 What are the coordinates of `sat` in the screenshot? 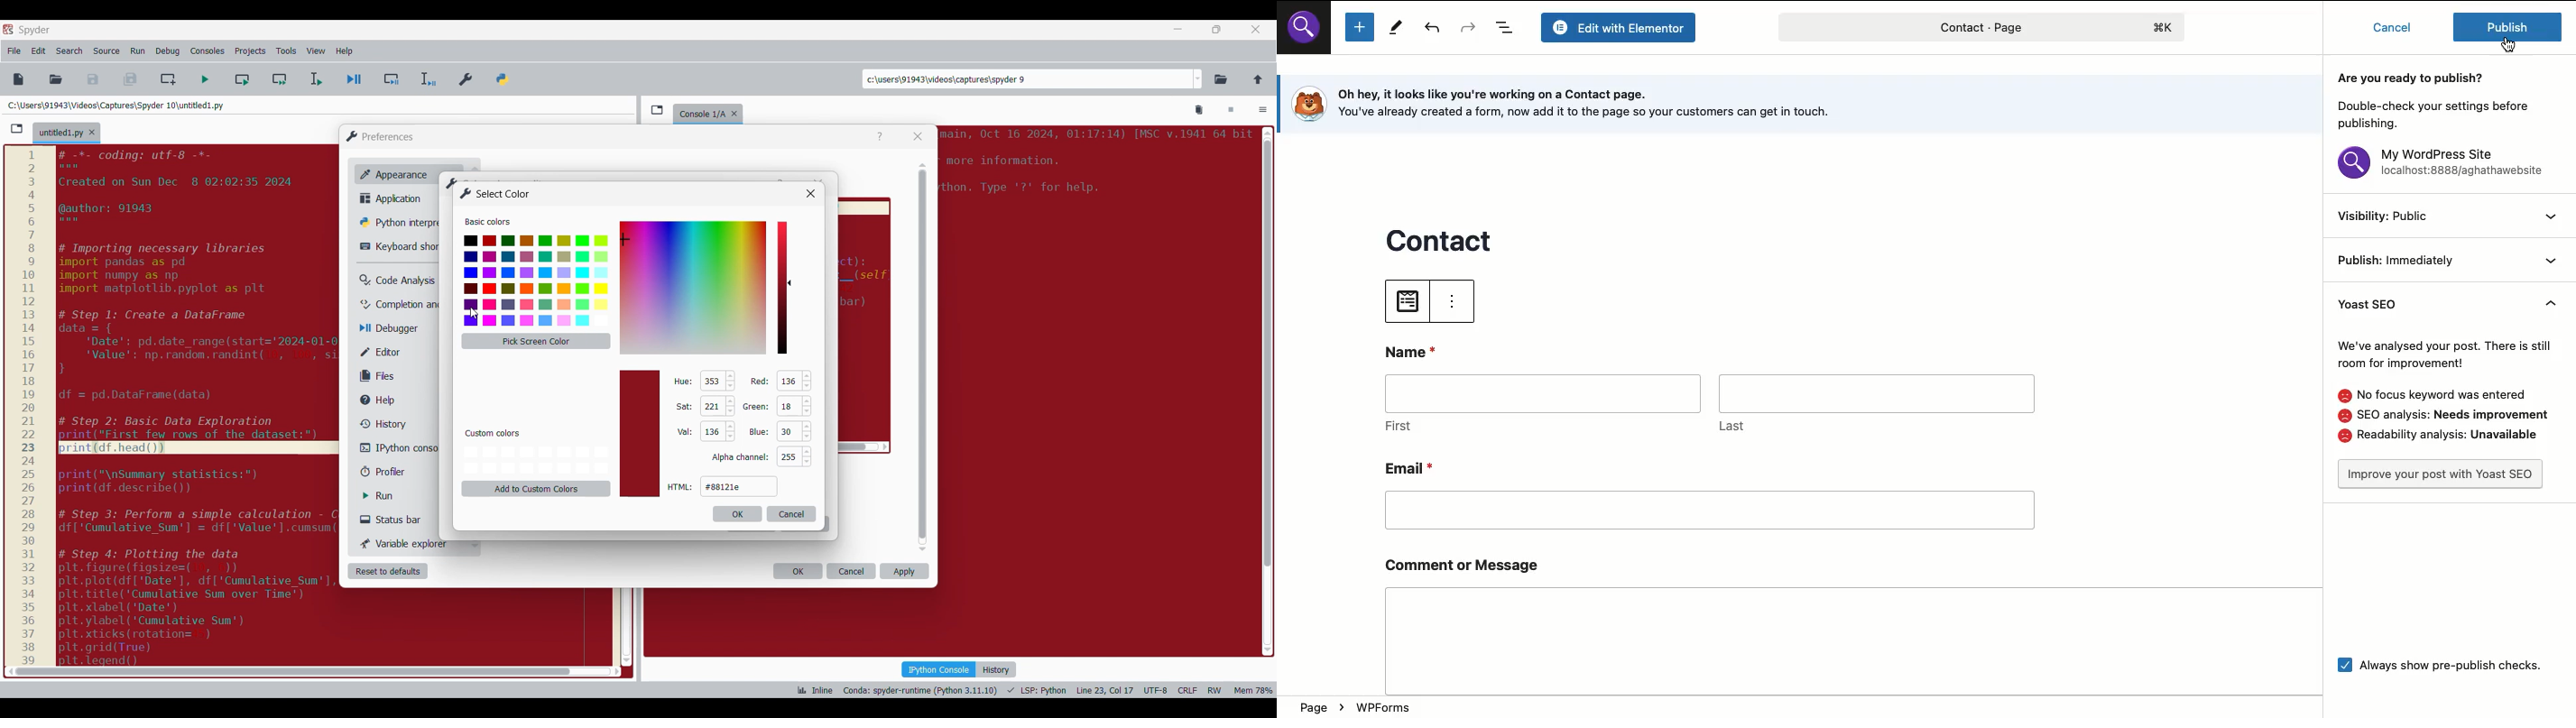 It's located at (683, 407).